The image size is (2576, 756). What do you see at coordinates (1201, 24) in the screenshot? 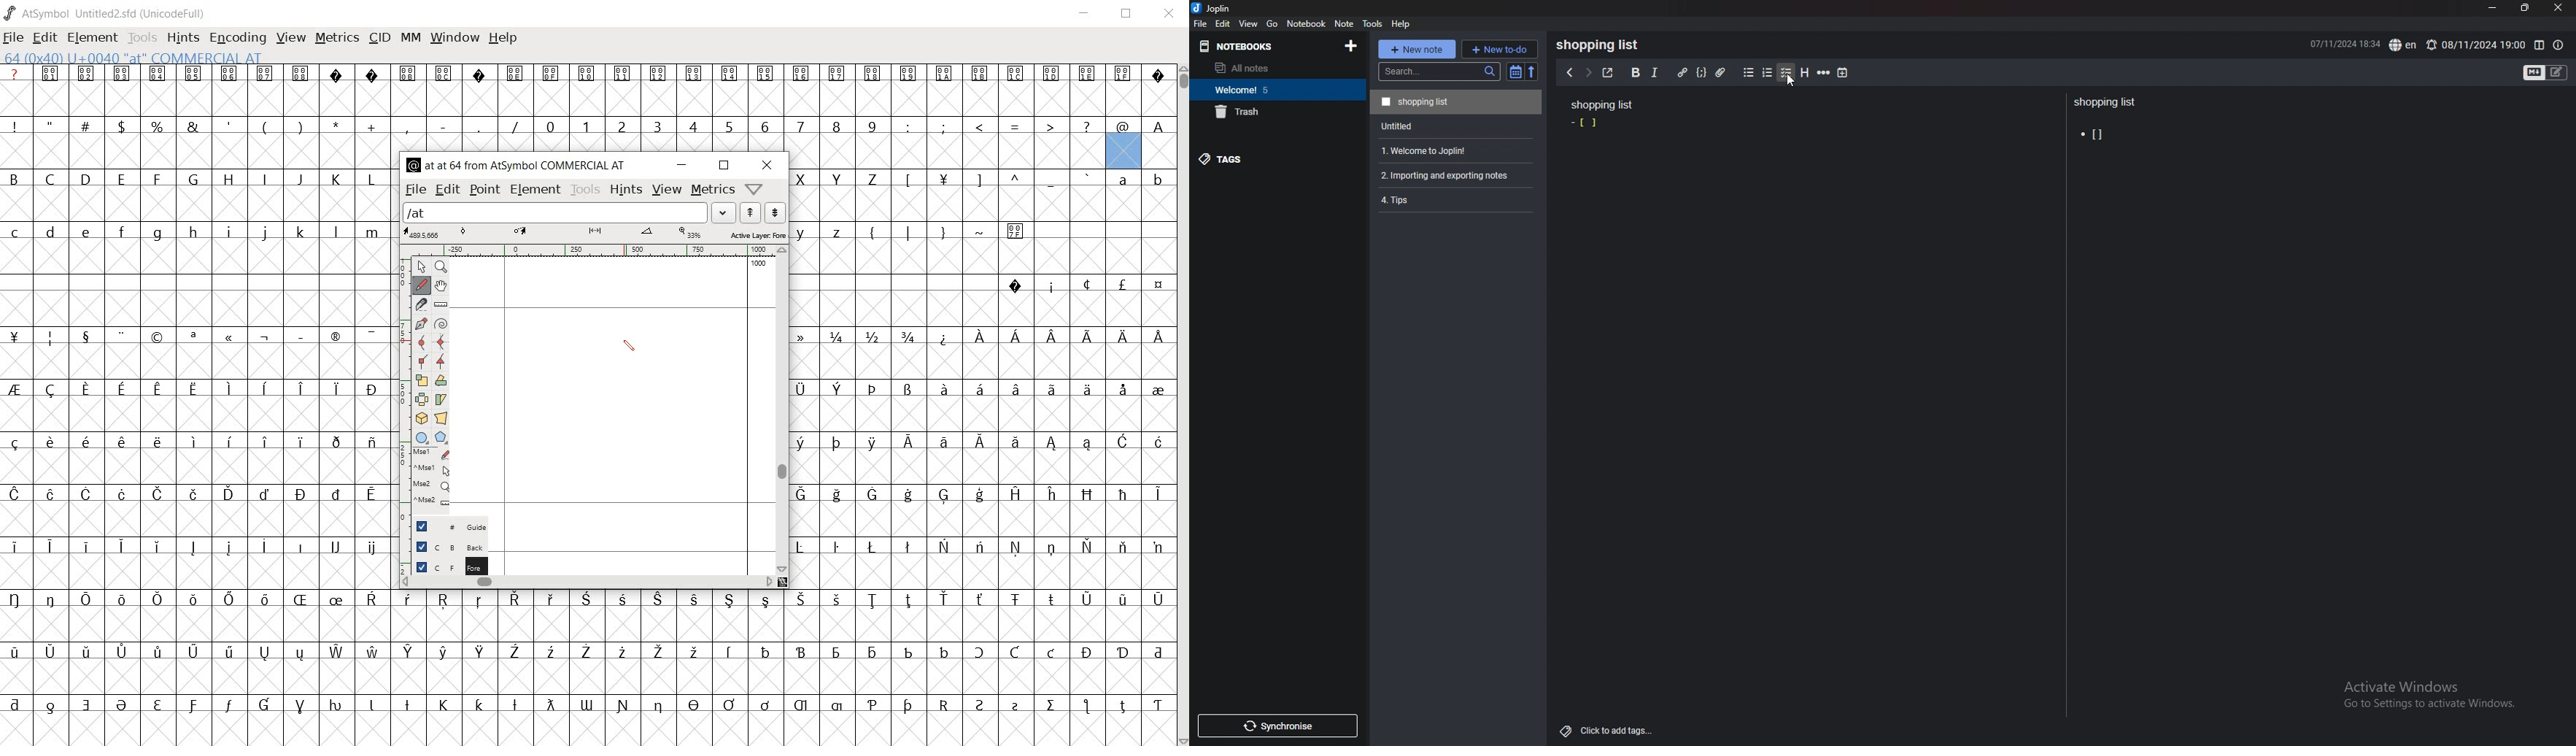
I see `file` at bounding box center [1201, 24].